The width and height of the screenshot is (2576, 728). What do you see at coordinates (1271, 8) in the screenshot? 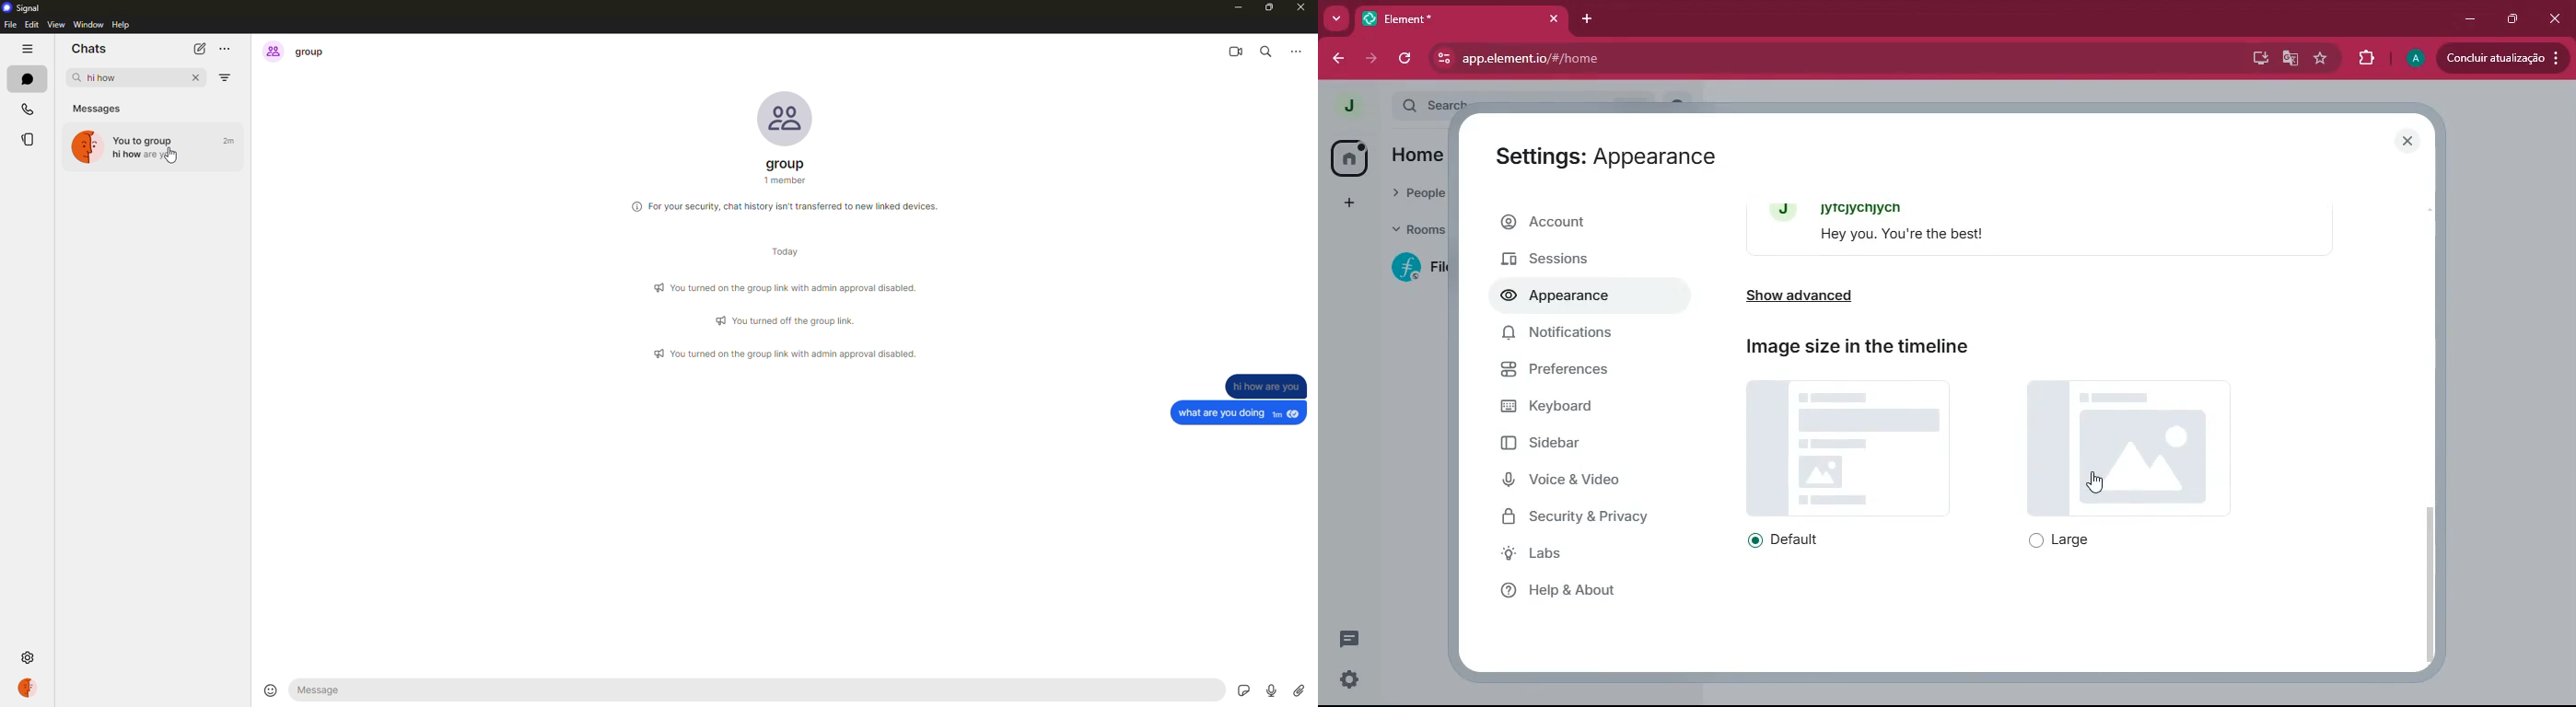
I see `maximize` at bounding box center [1271, 8].